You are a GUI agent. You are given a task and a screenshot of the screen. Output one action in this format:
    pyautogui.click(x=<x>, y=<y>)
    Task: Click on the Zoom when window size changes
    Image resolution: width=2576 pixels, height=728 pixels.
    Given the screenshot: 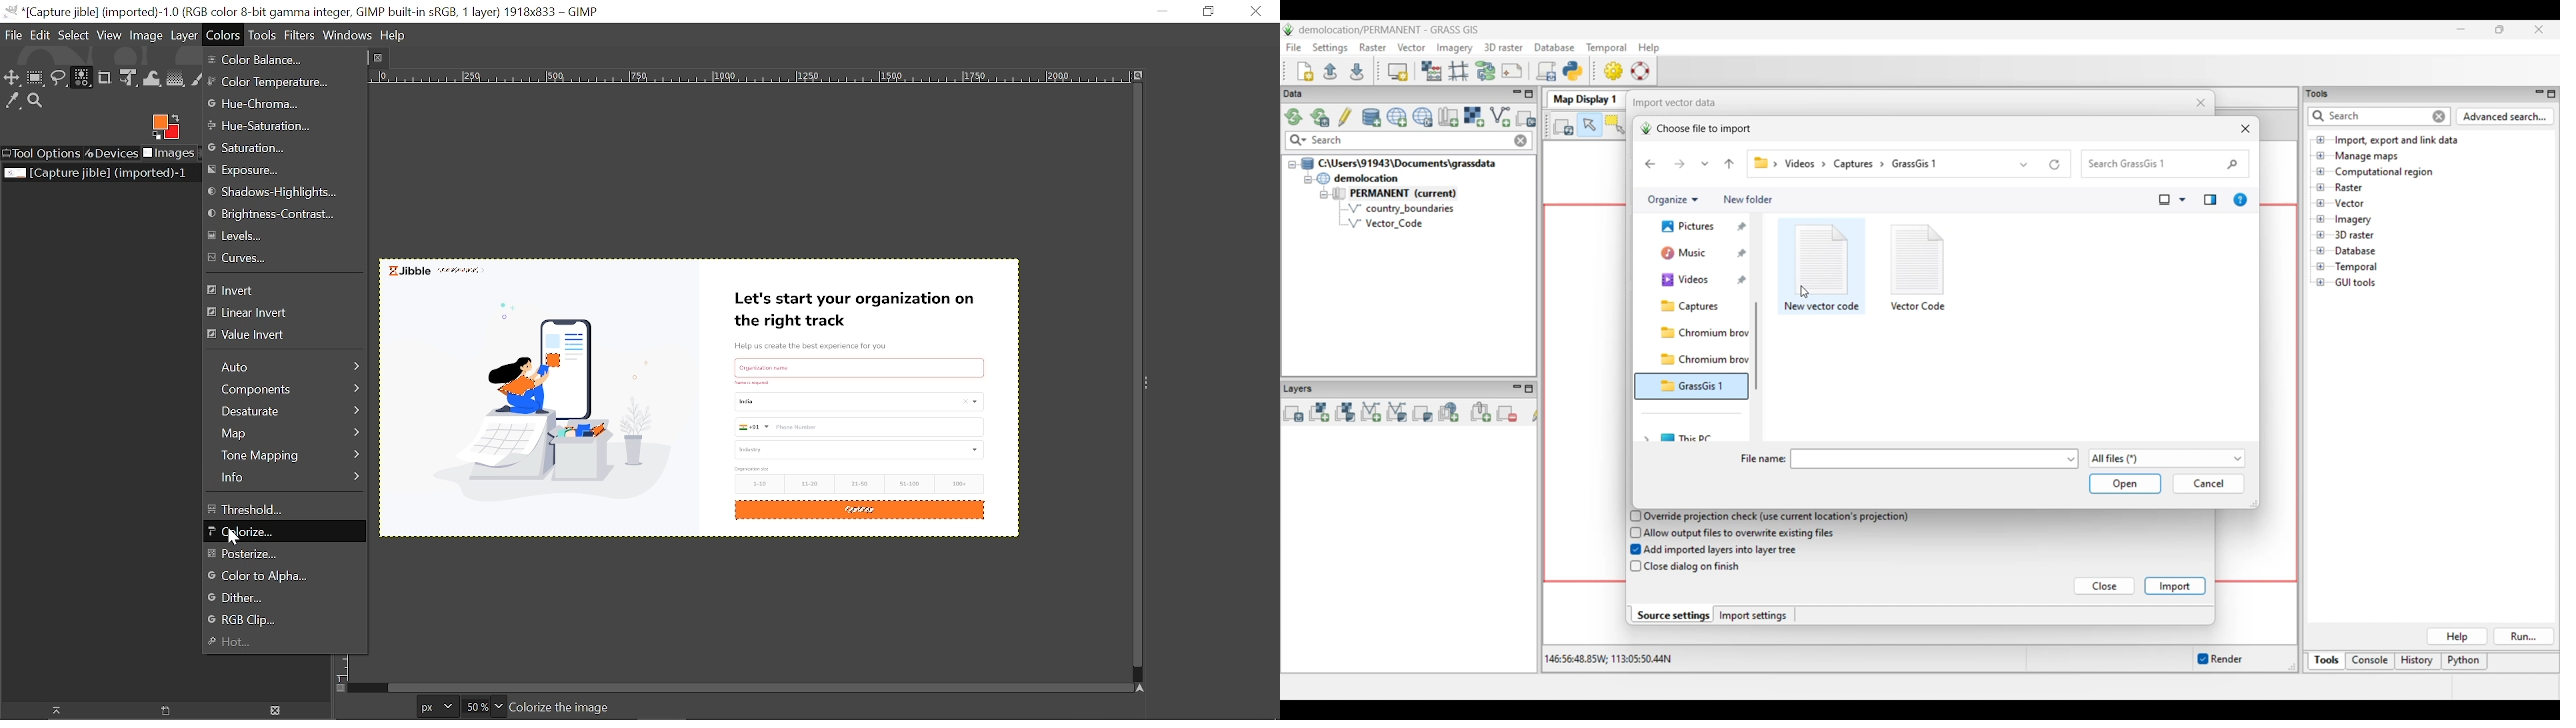 What is the action you would take?
    pyautogui.click(x=1136, y=77)
    